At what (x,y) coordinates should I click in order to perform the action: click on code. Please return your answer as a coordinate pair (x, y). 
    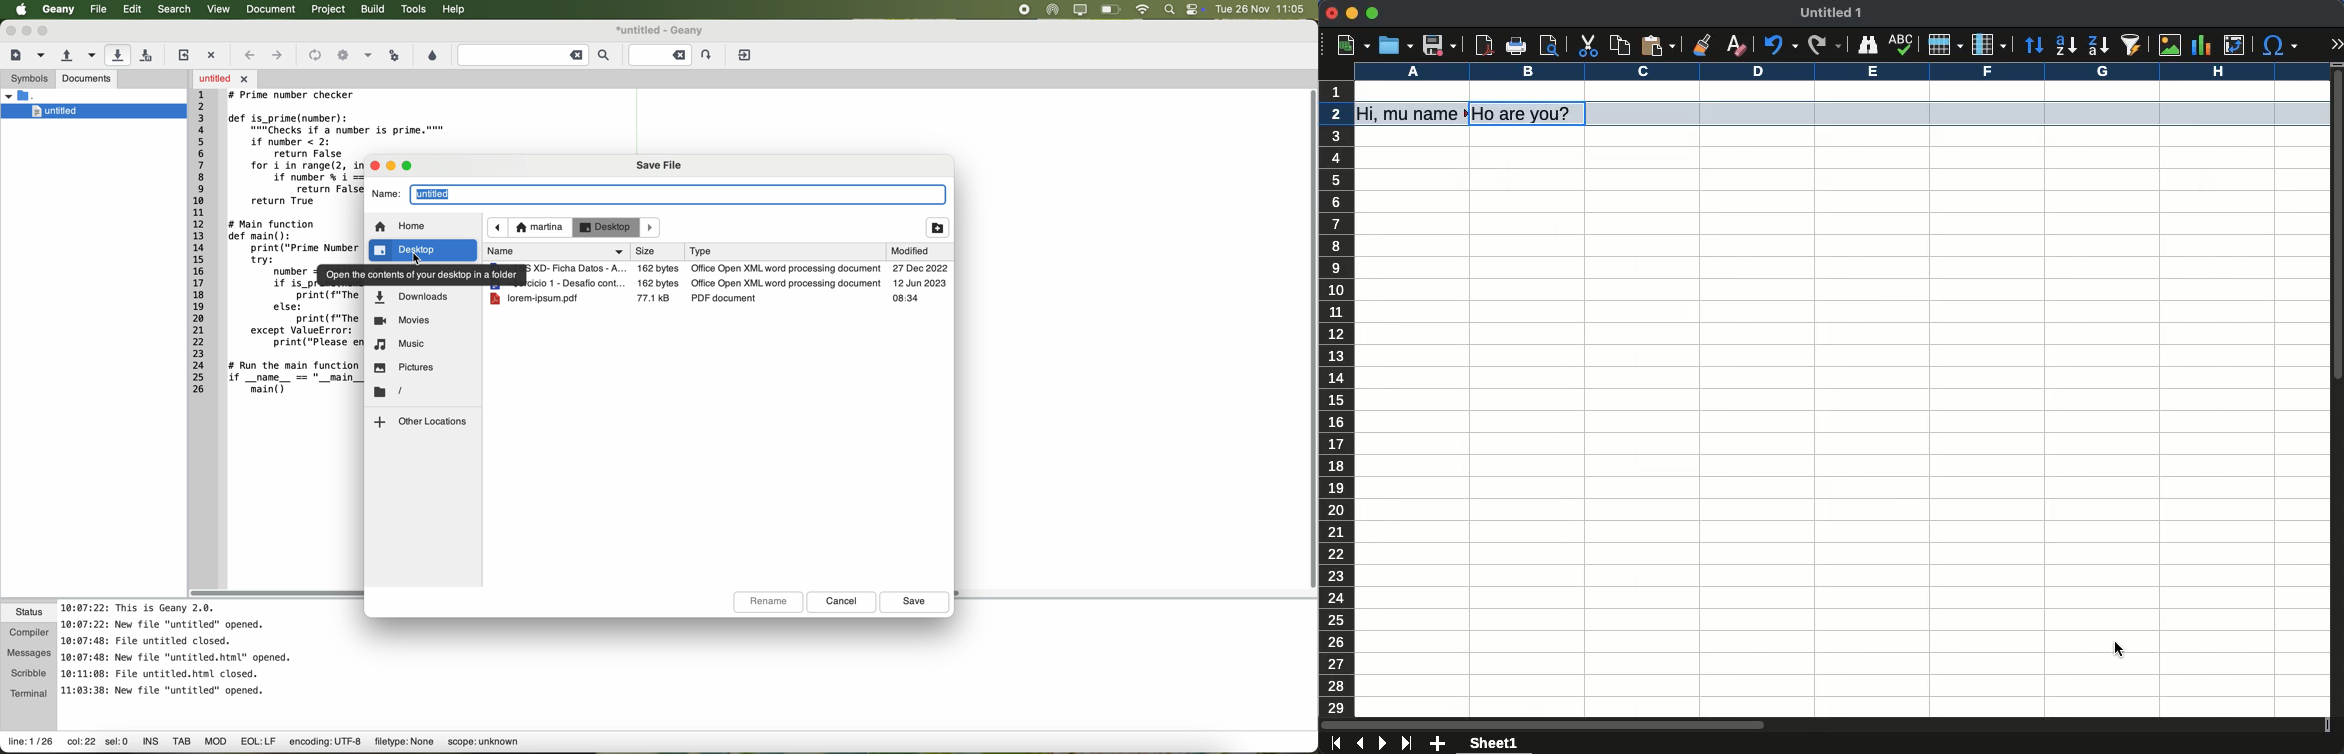
    Looking at the image, I should click on (416, 131).